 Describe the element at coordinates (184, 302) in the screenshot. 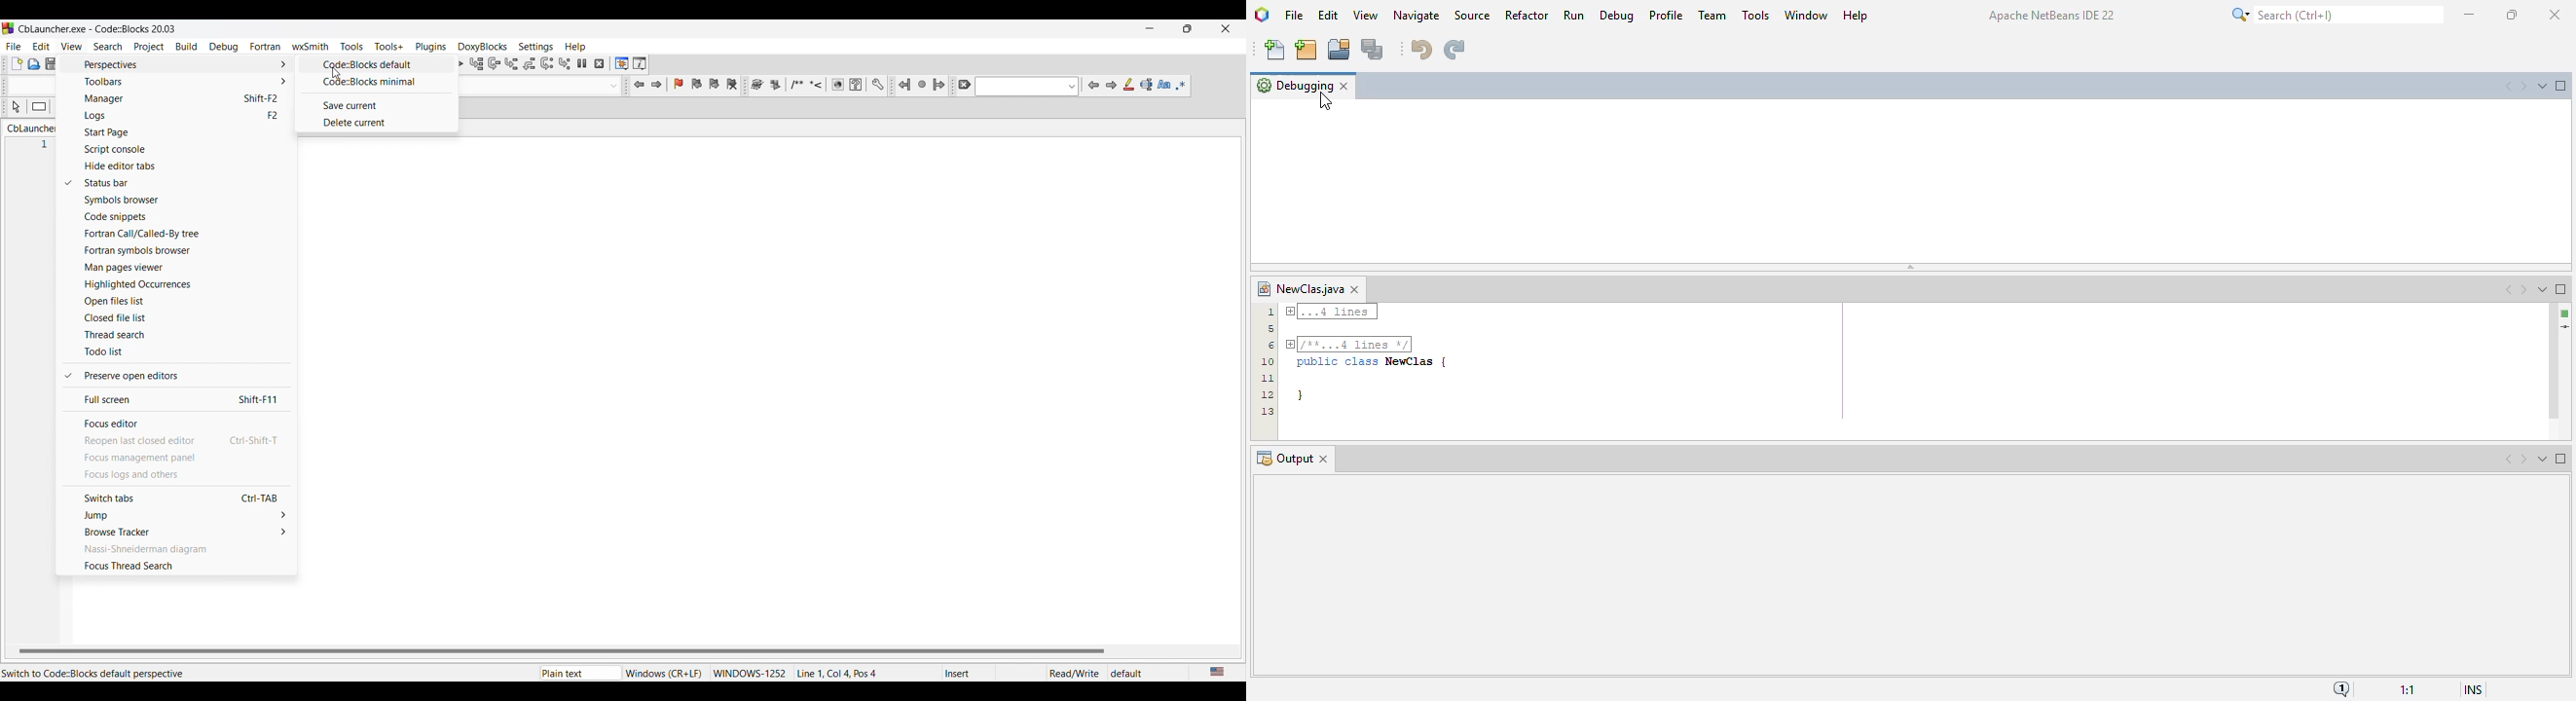

I see `Open files list` at that location.